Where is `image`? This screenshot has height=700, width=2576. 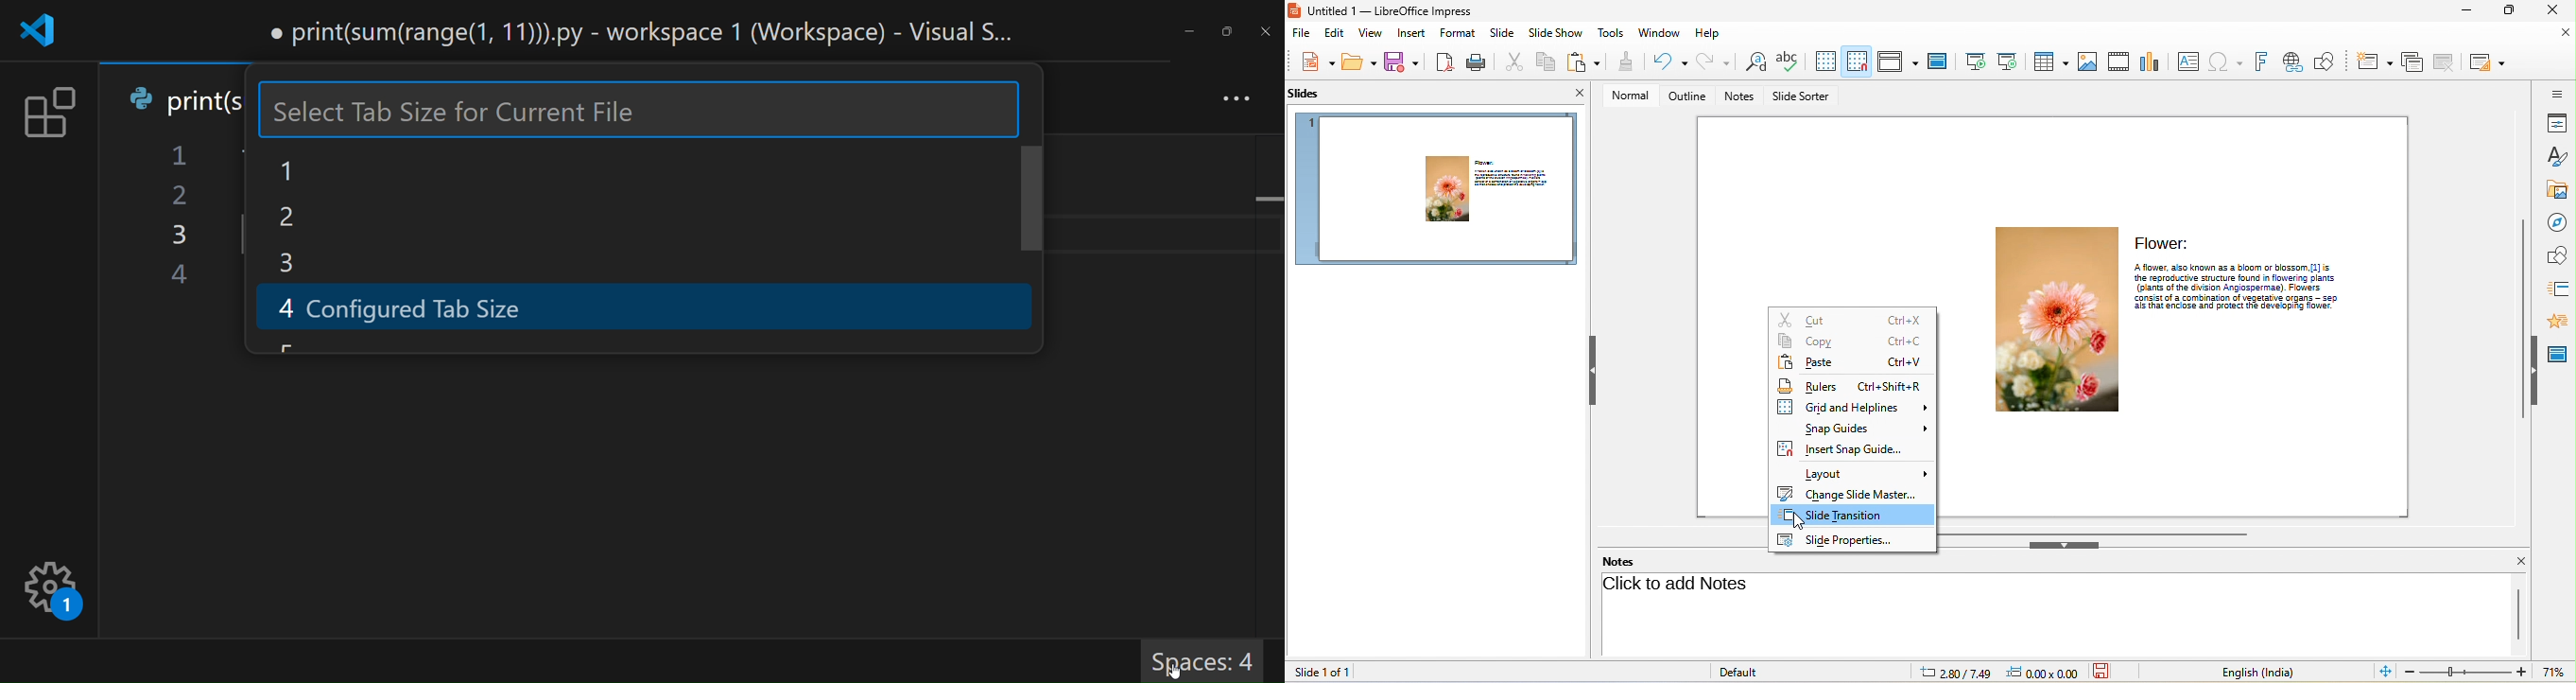 image is located at coordinates (2088, 61).